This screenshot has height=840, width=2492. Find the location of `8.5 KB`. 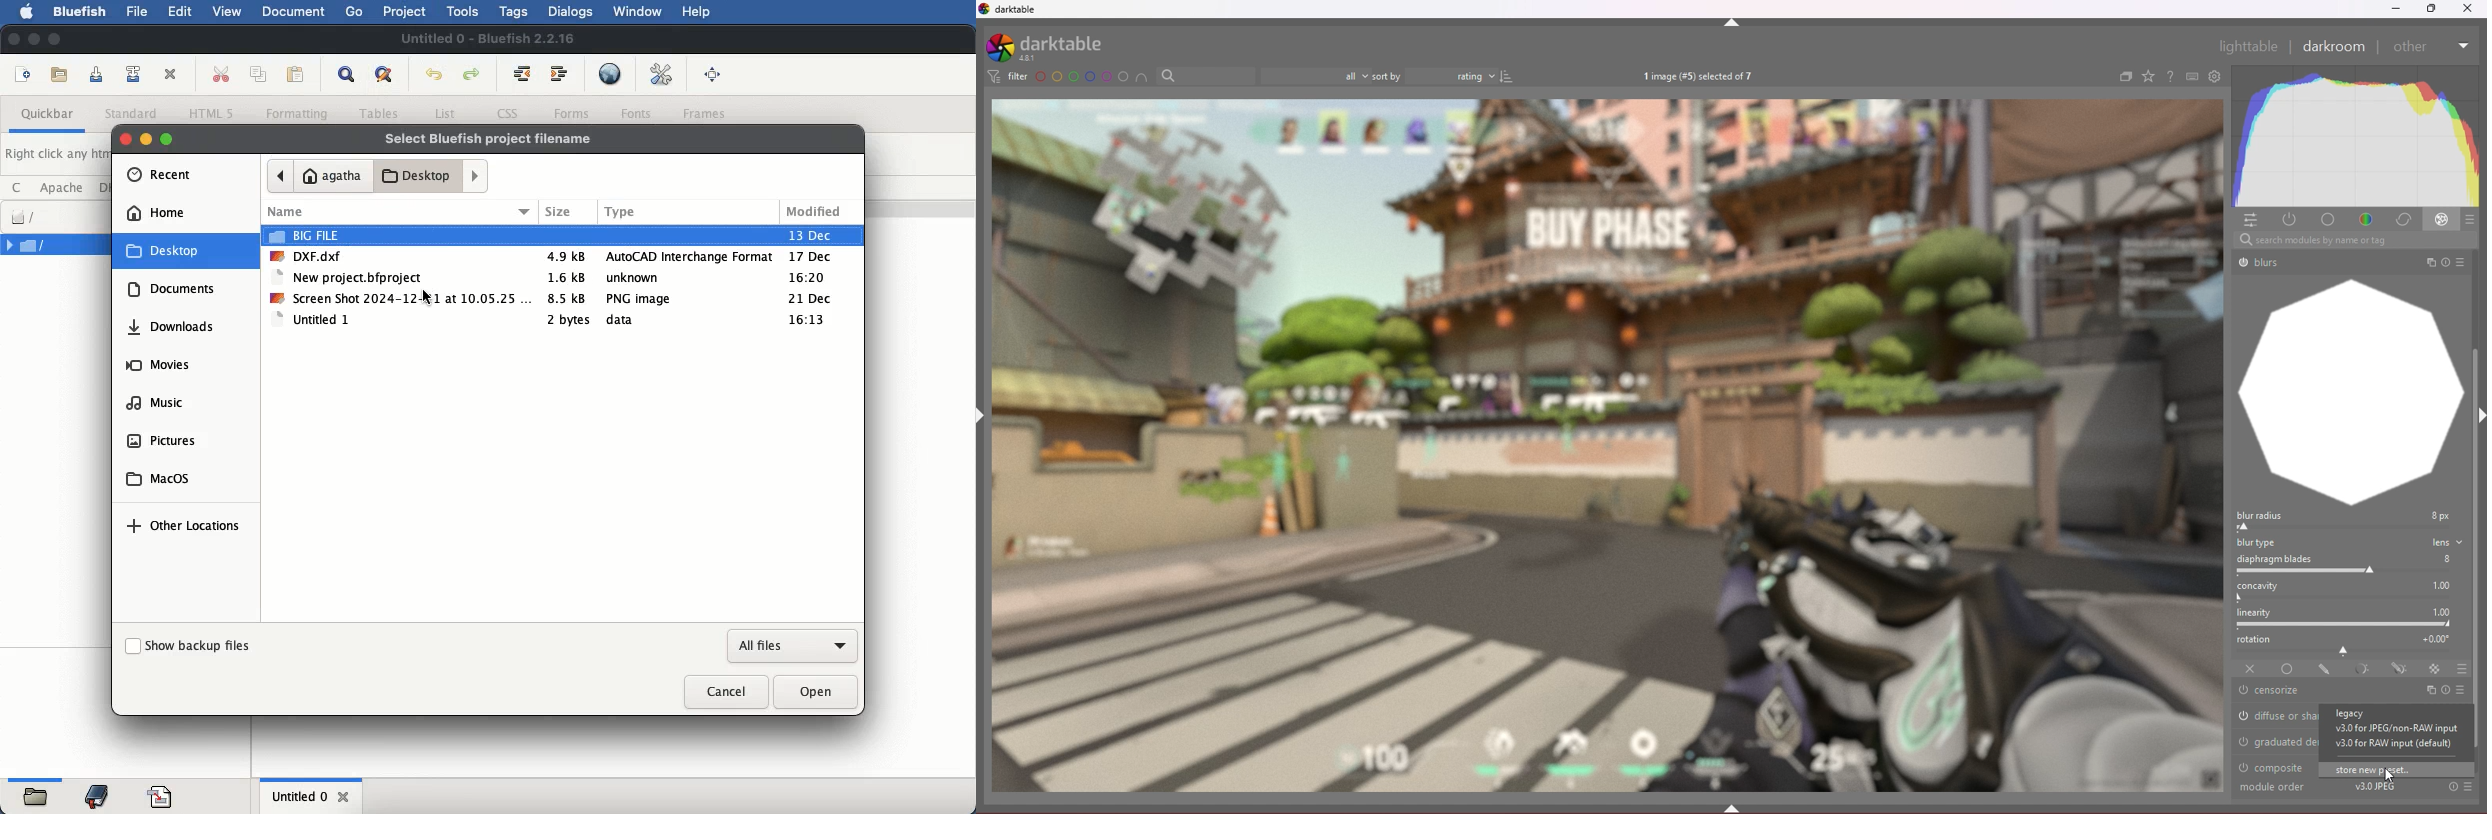

8.5 KB is located at coordinates (568, 298).